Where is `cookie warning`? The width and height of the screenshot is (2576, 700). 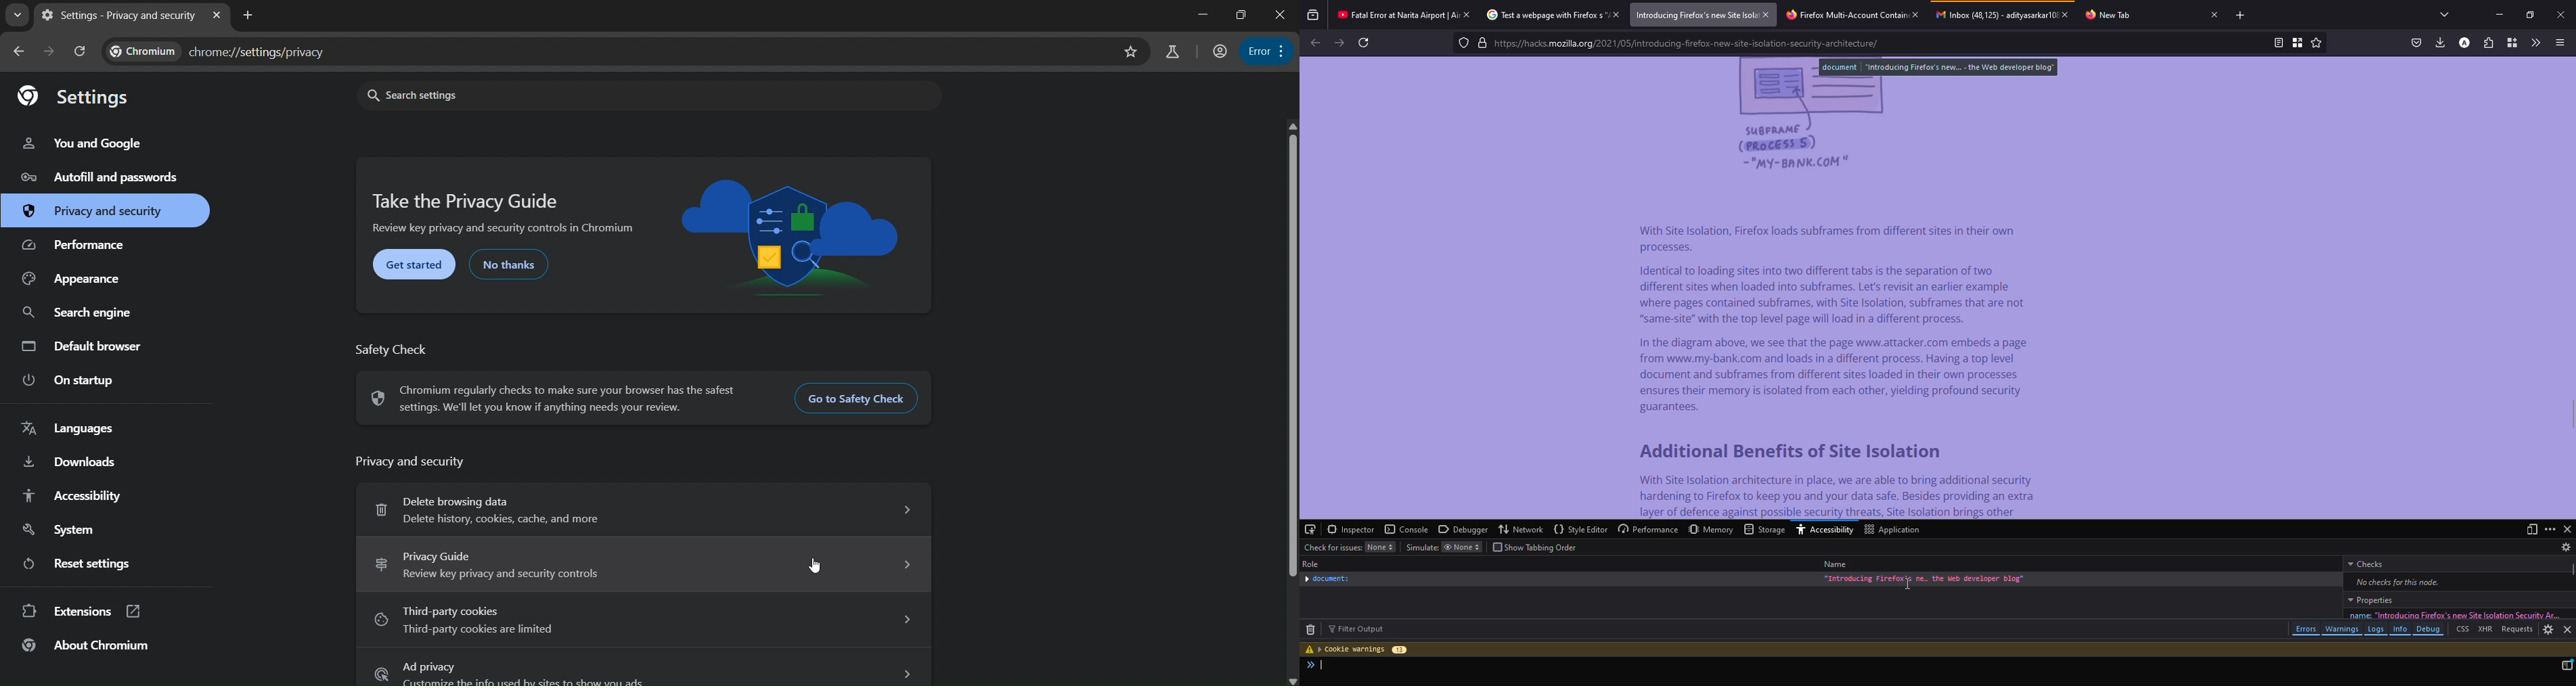 cookie warning is located at coordinates (1357, 649).